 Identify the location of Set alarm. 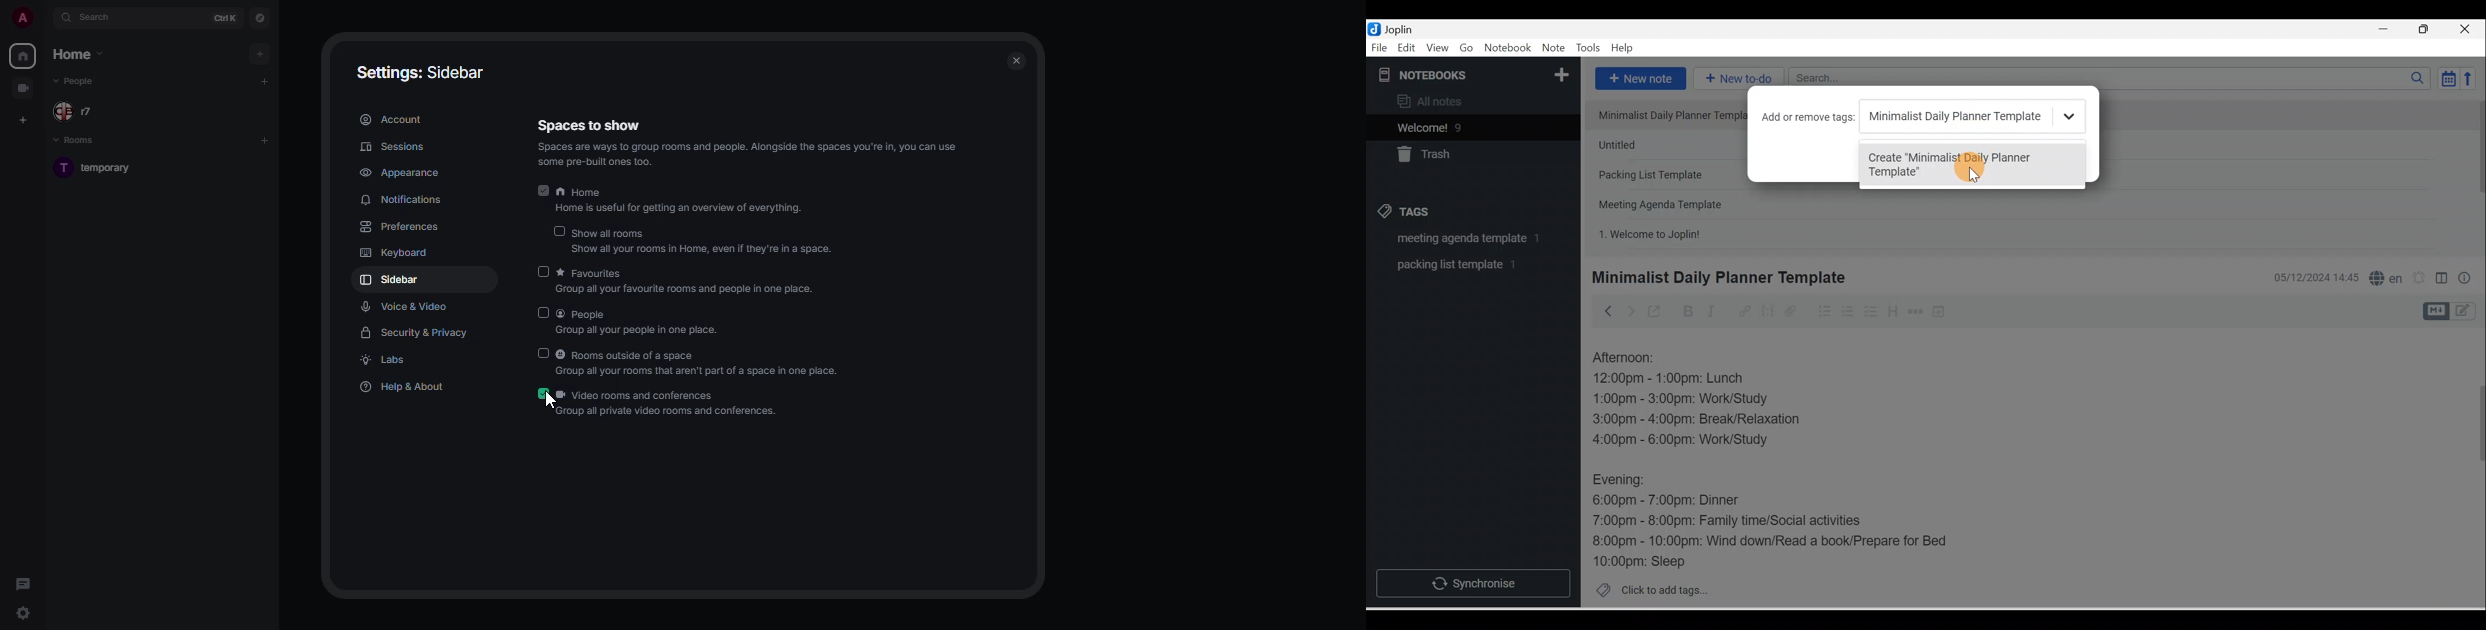
(2417, 278).